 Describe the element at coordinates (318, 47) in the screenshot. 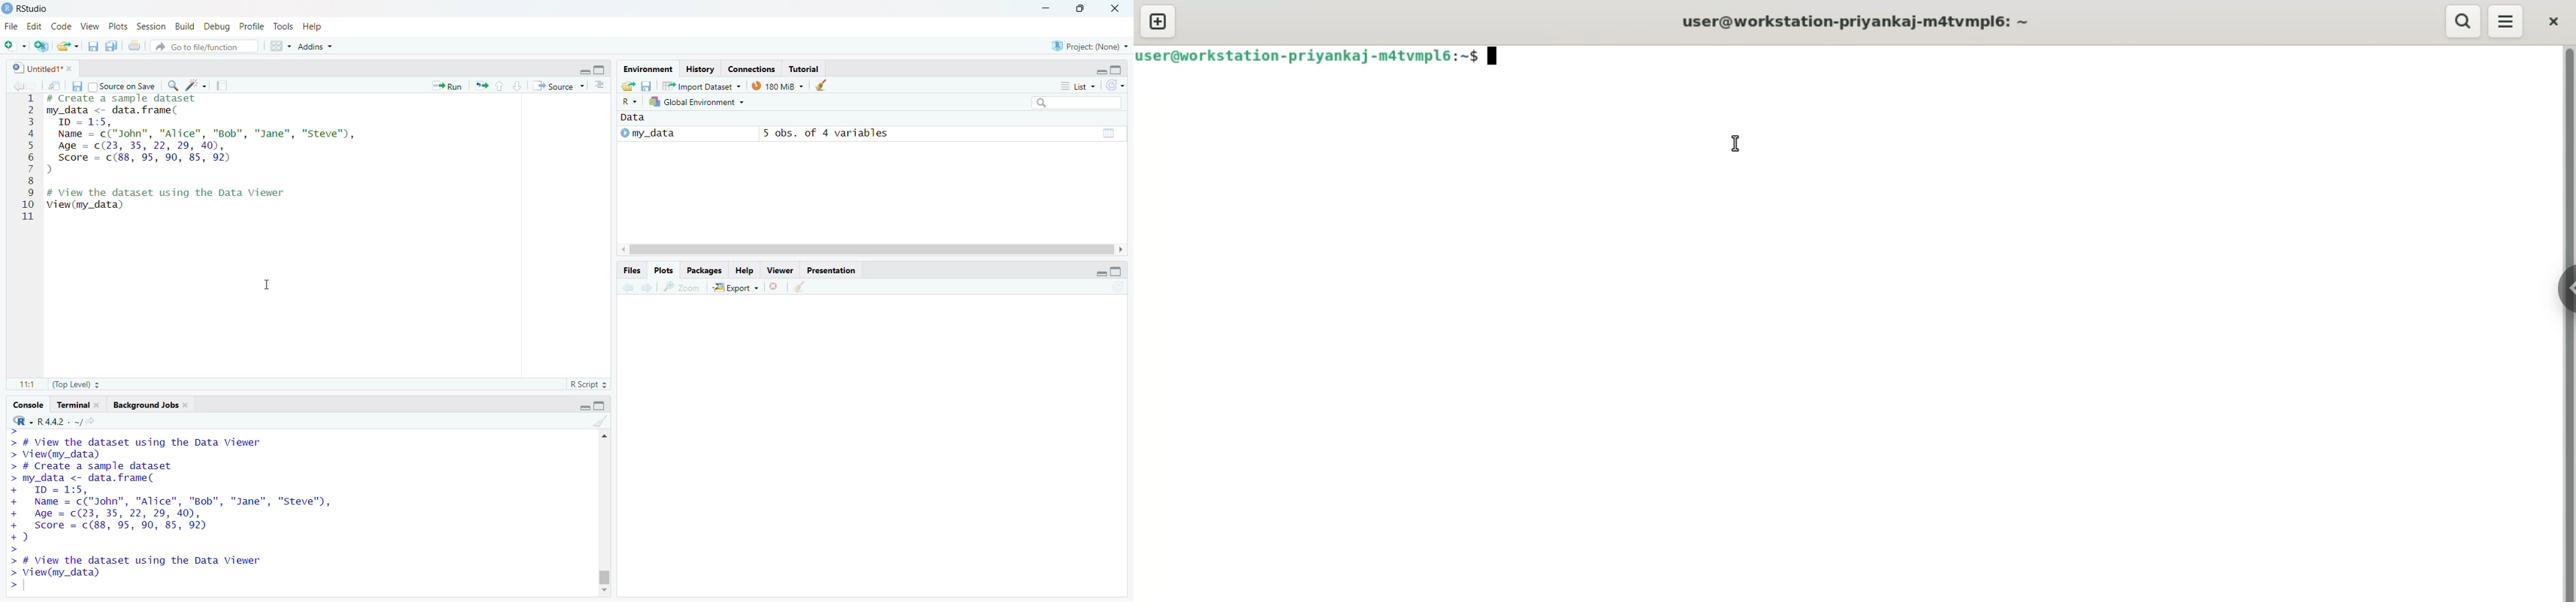

I see `Addns` at that location.